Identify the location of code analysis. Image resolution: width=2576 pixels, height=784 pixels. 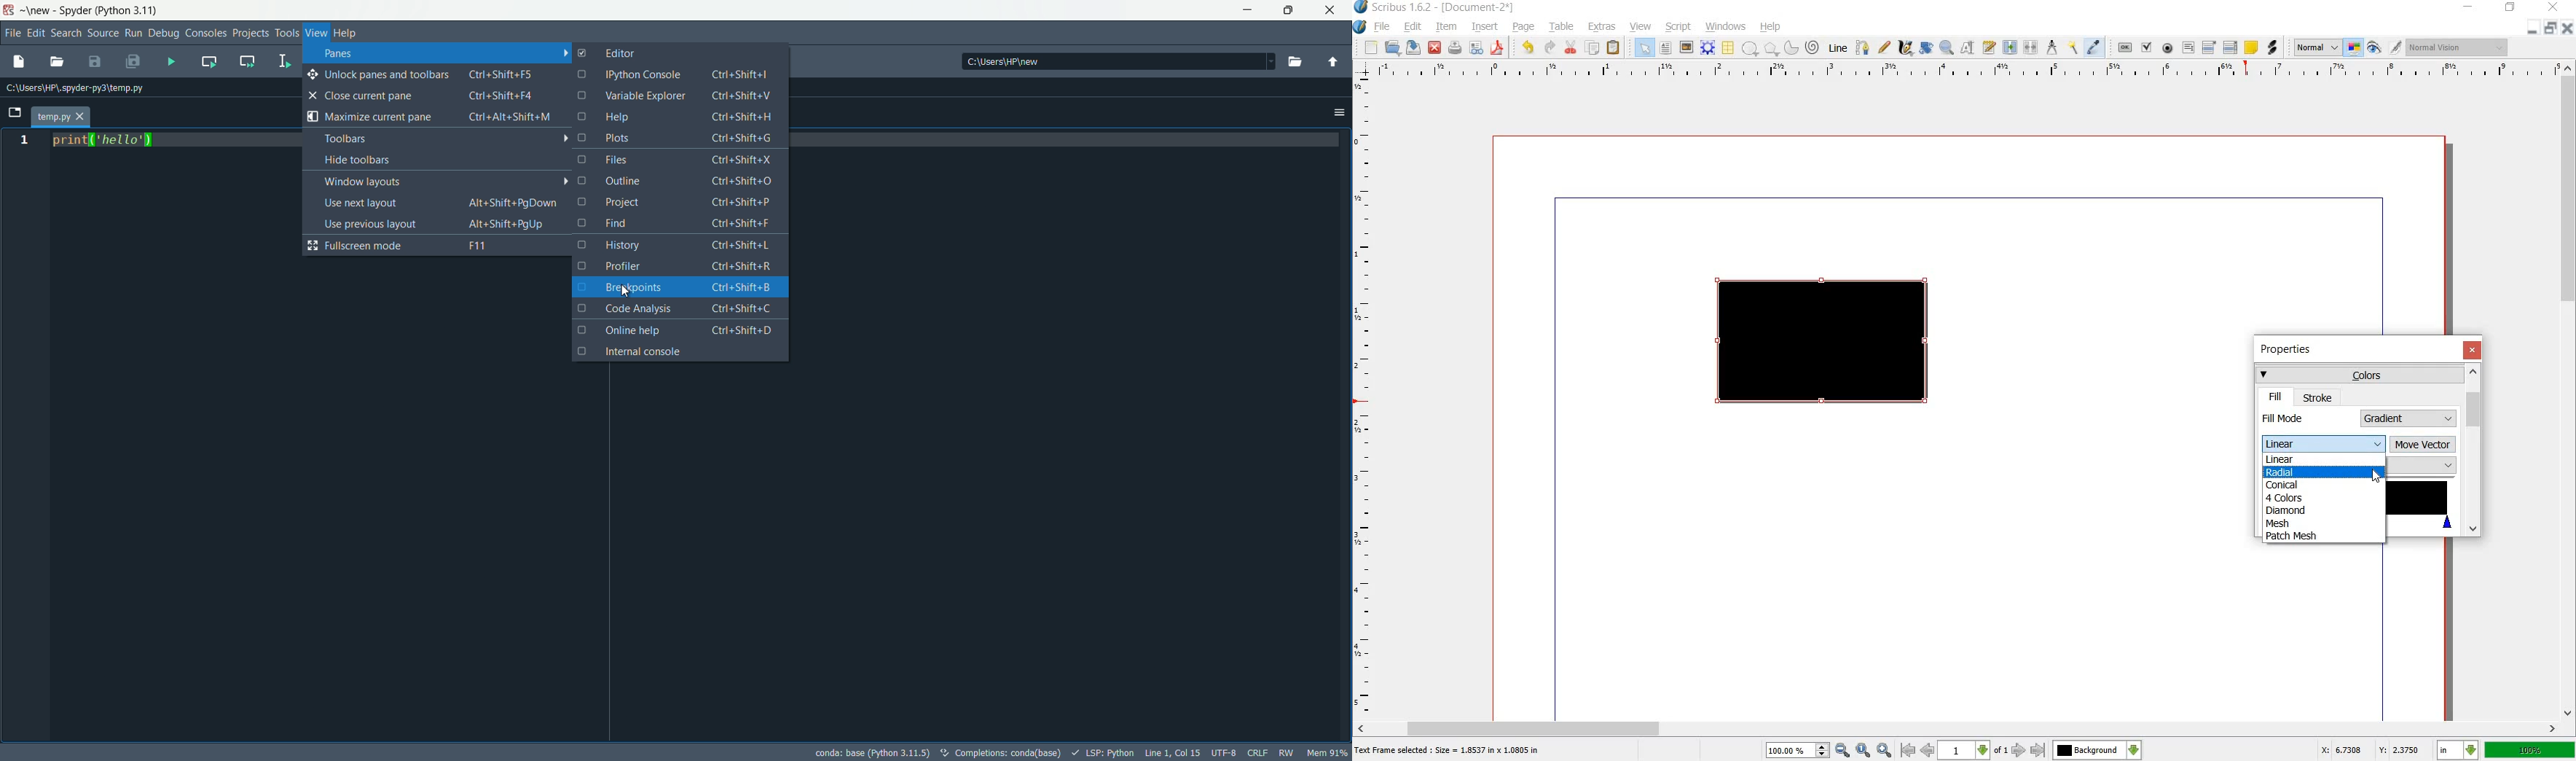
(678, 309).